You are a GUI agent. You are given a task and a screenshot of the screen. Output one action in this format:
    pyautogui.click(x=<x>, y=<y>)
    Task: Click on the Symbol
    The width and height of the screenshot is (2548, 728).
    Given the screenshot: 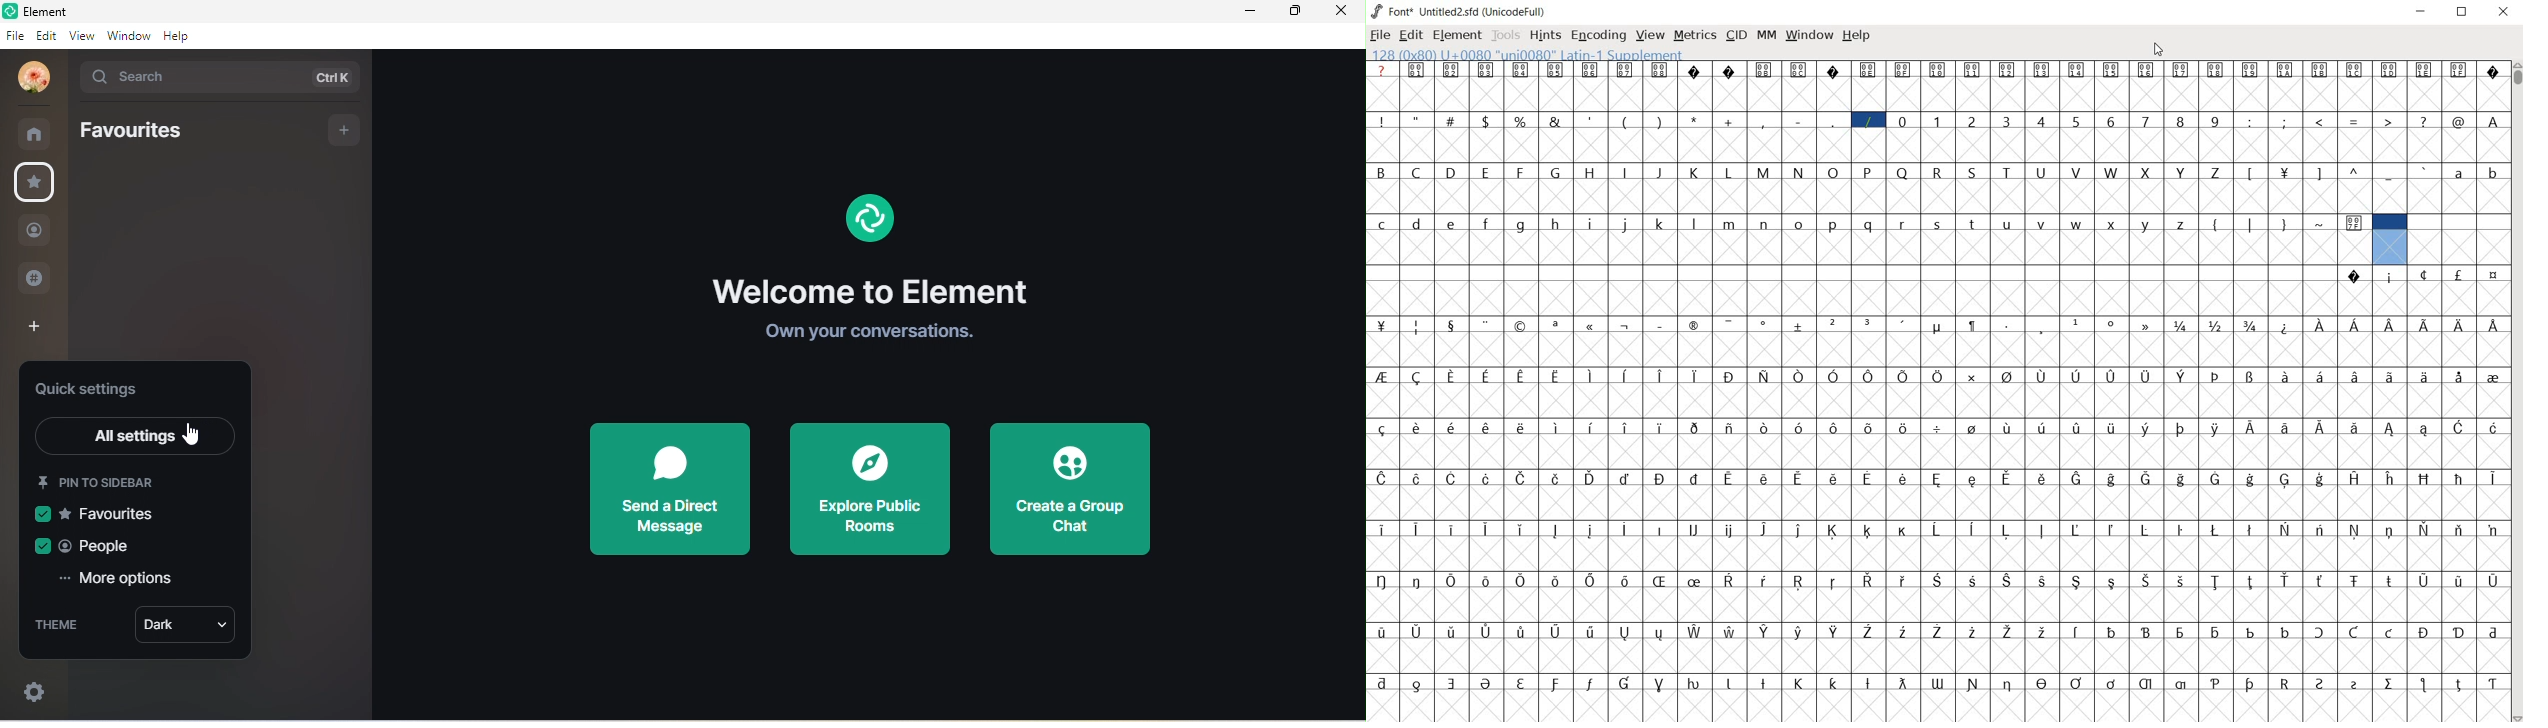 What is the action you would take?
    pyautogui.click(x=1696, y=478)
    